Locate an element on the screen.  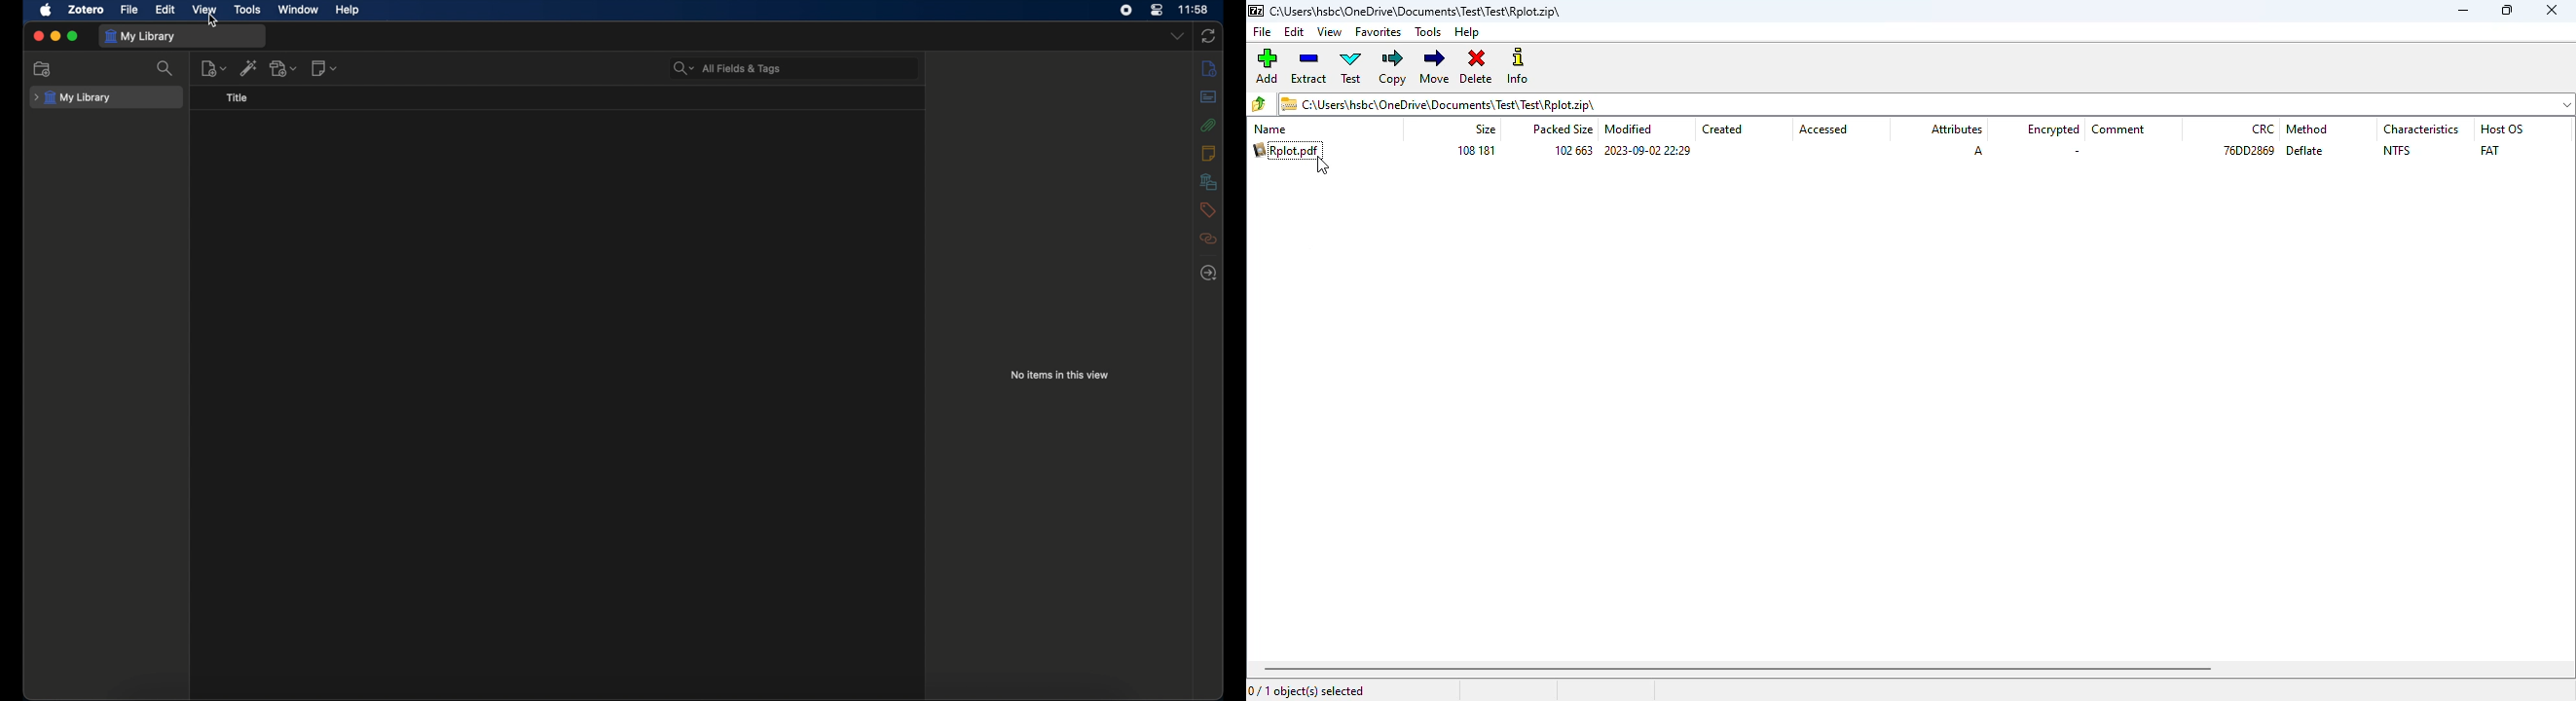
related is located at coordinates (1208, 239).